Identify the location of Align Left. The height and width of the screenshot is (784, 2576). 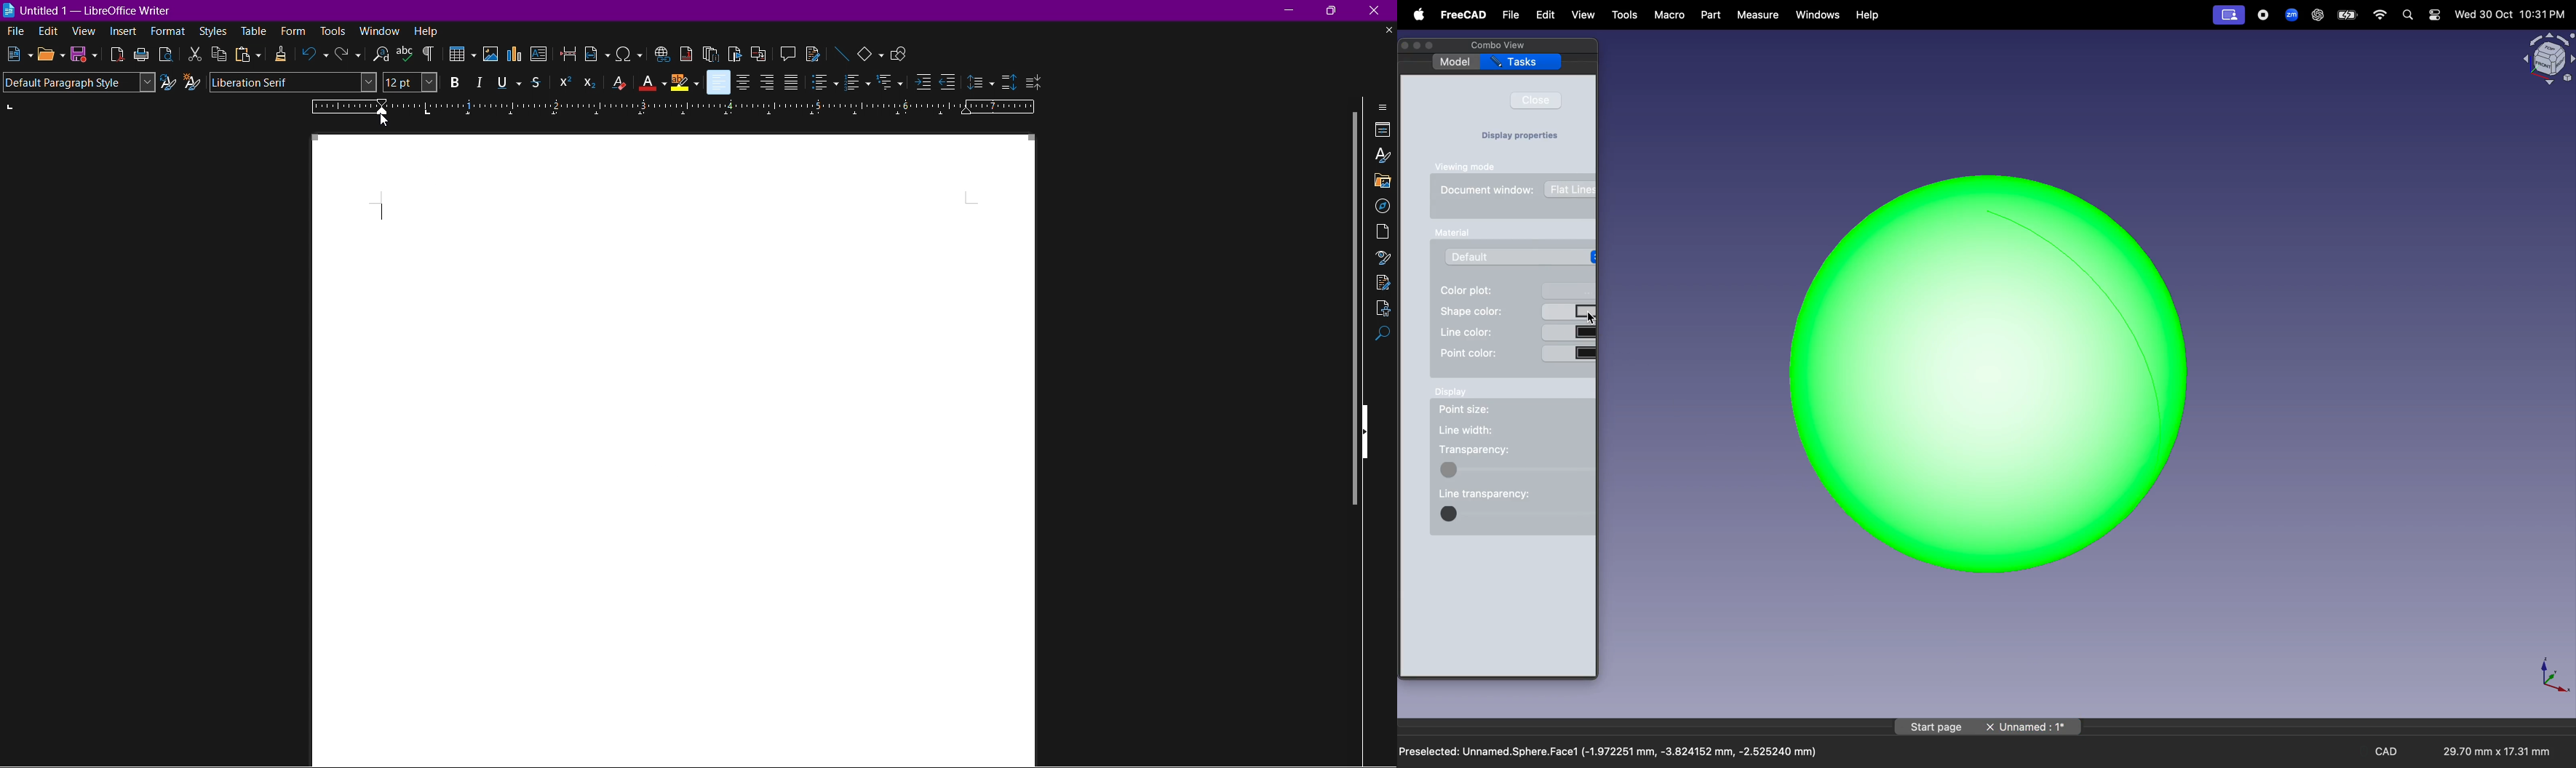
(717, 82).